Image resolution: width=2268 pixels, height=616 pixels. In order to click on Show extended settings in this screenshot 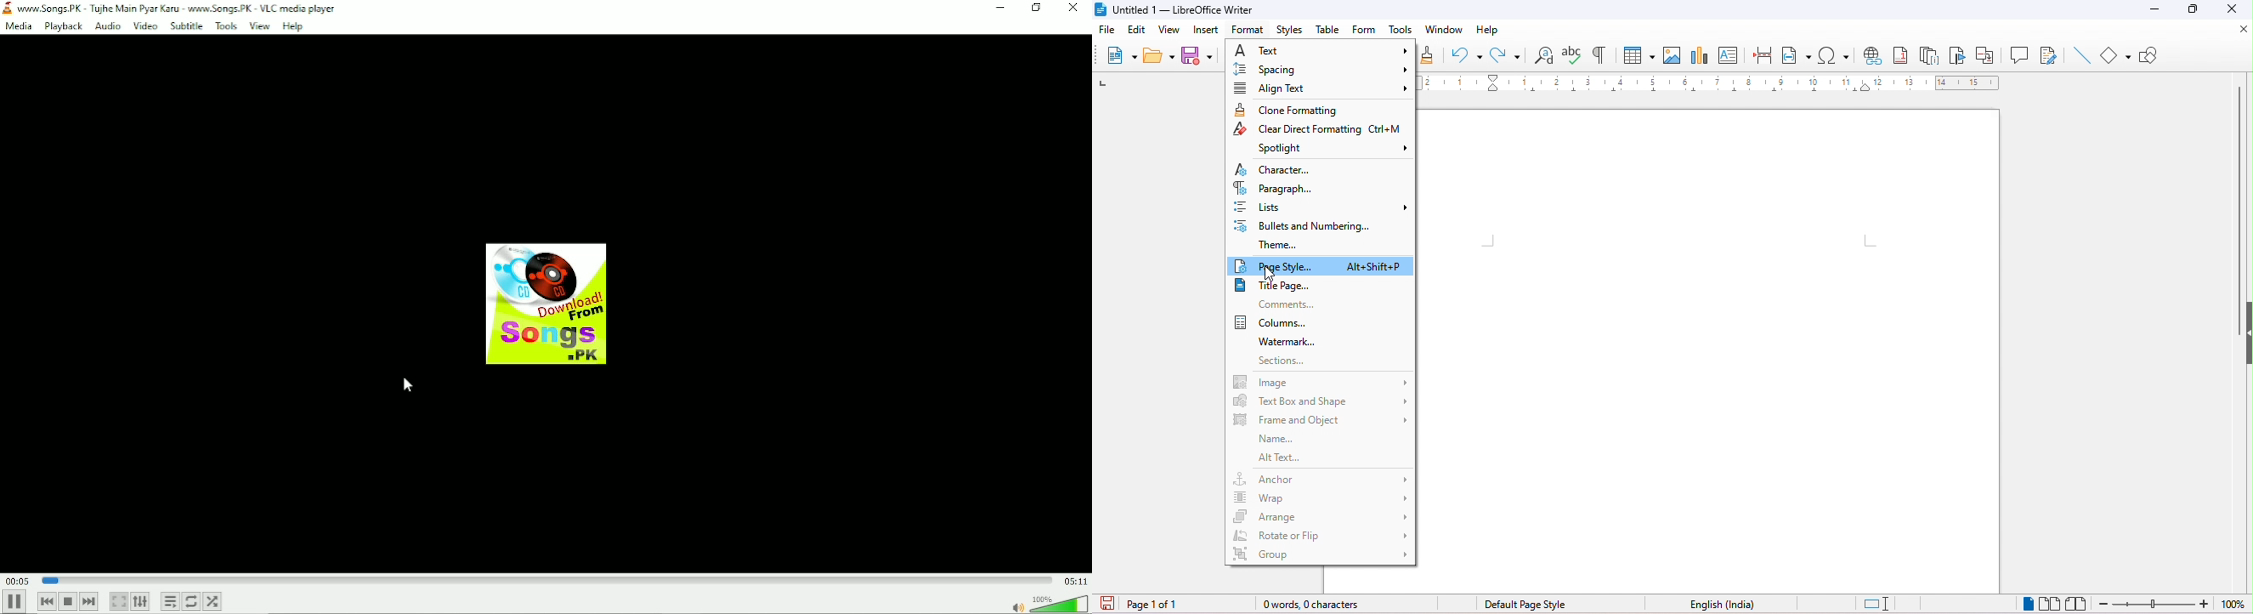, I will do `click(141, 602)`.